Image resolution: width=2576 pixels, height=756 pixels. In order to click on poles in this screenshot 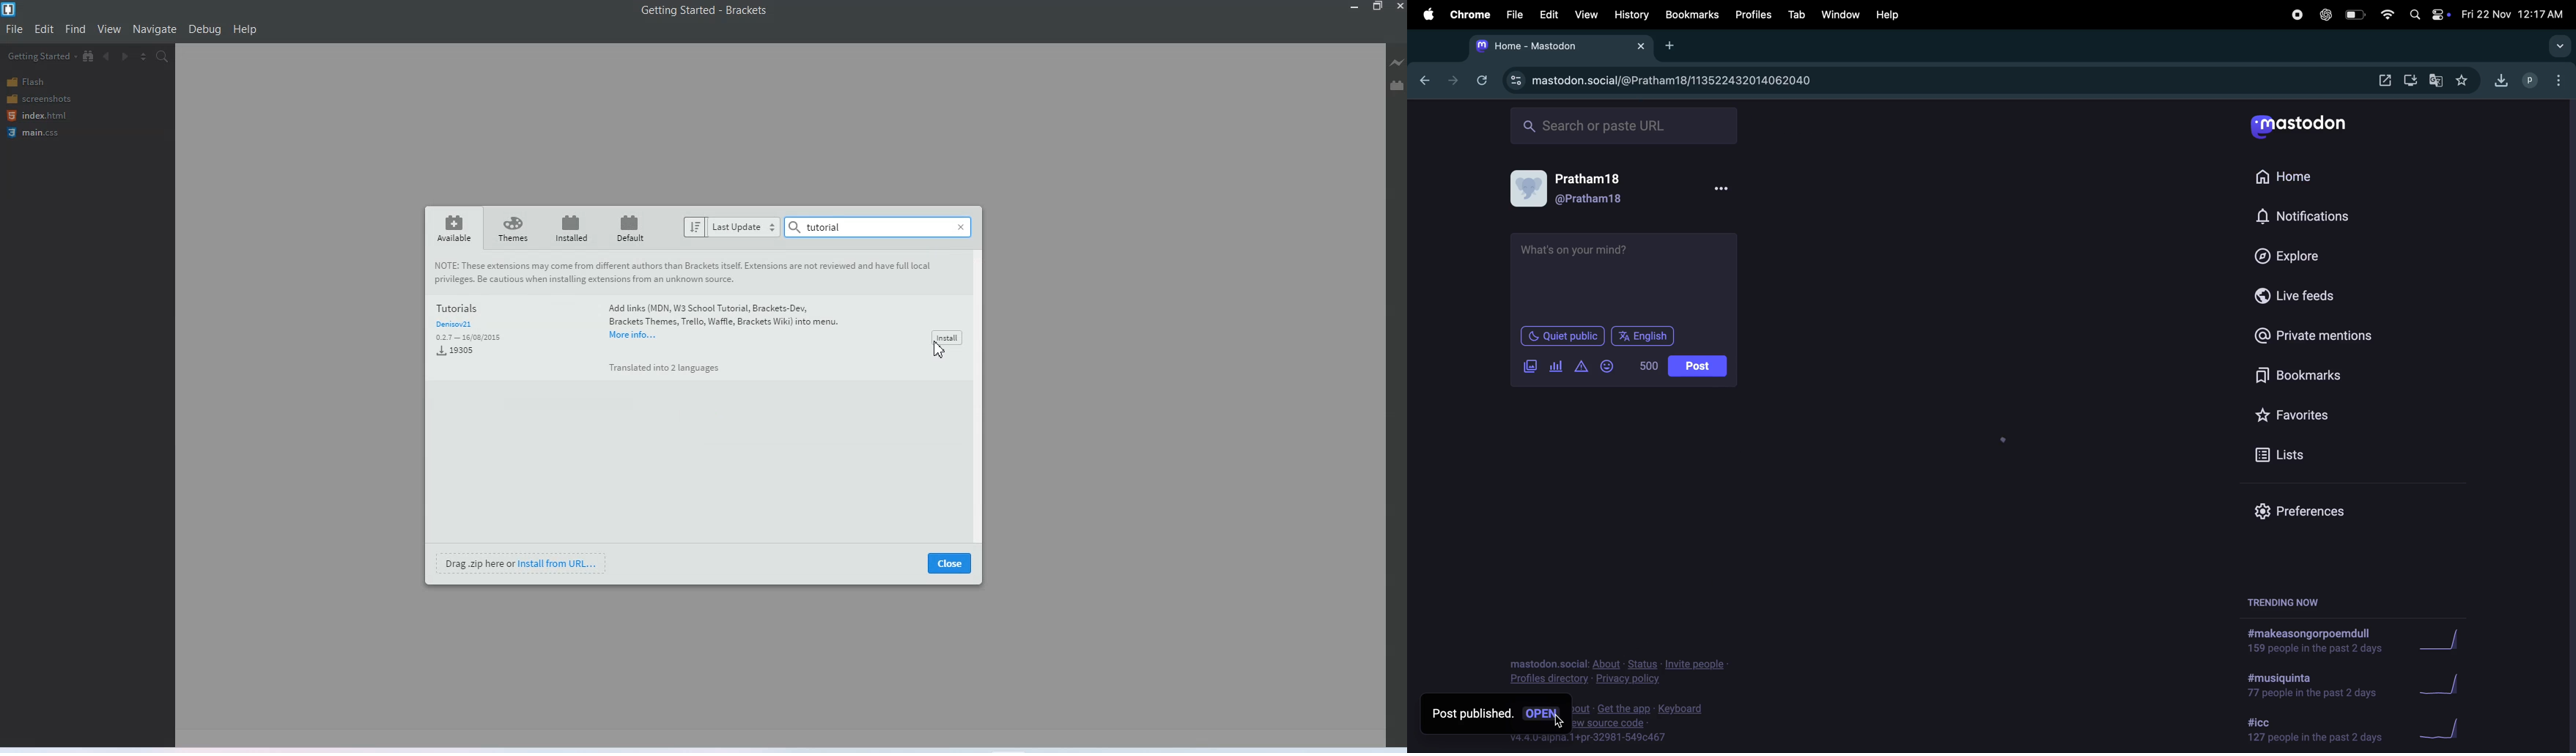, I will do `click(1556, 365)`.